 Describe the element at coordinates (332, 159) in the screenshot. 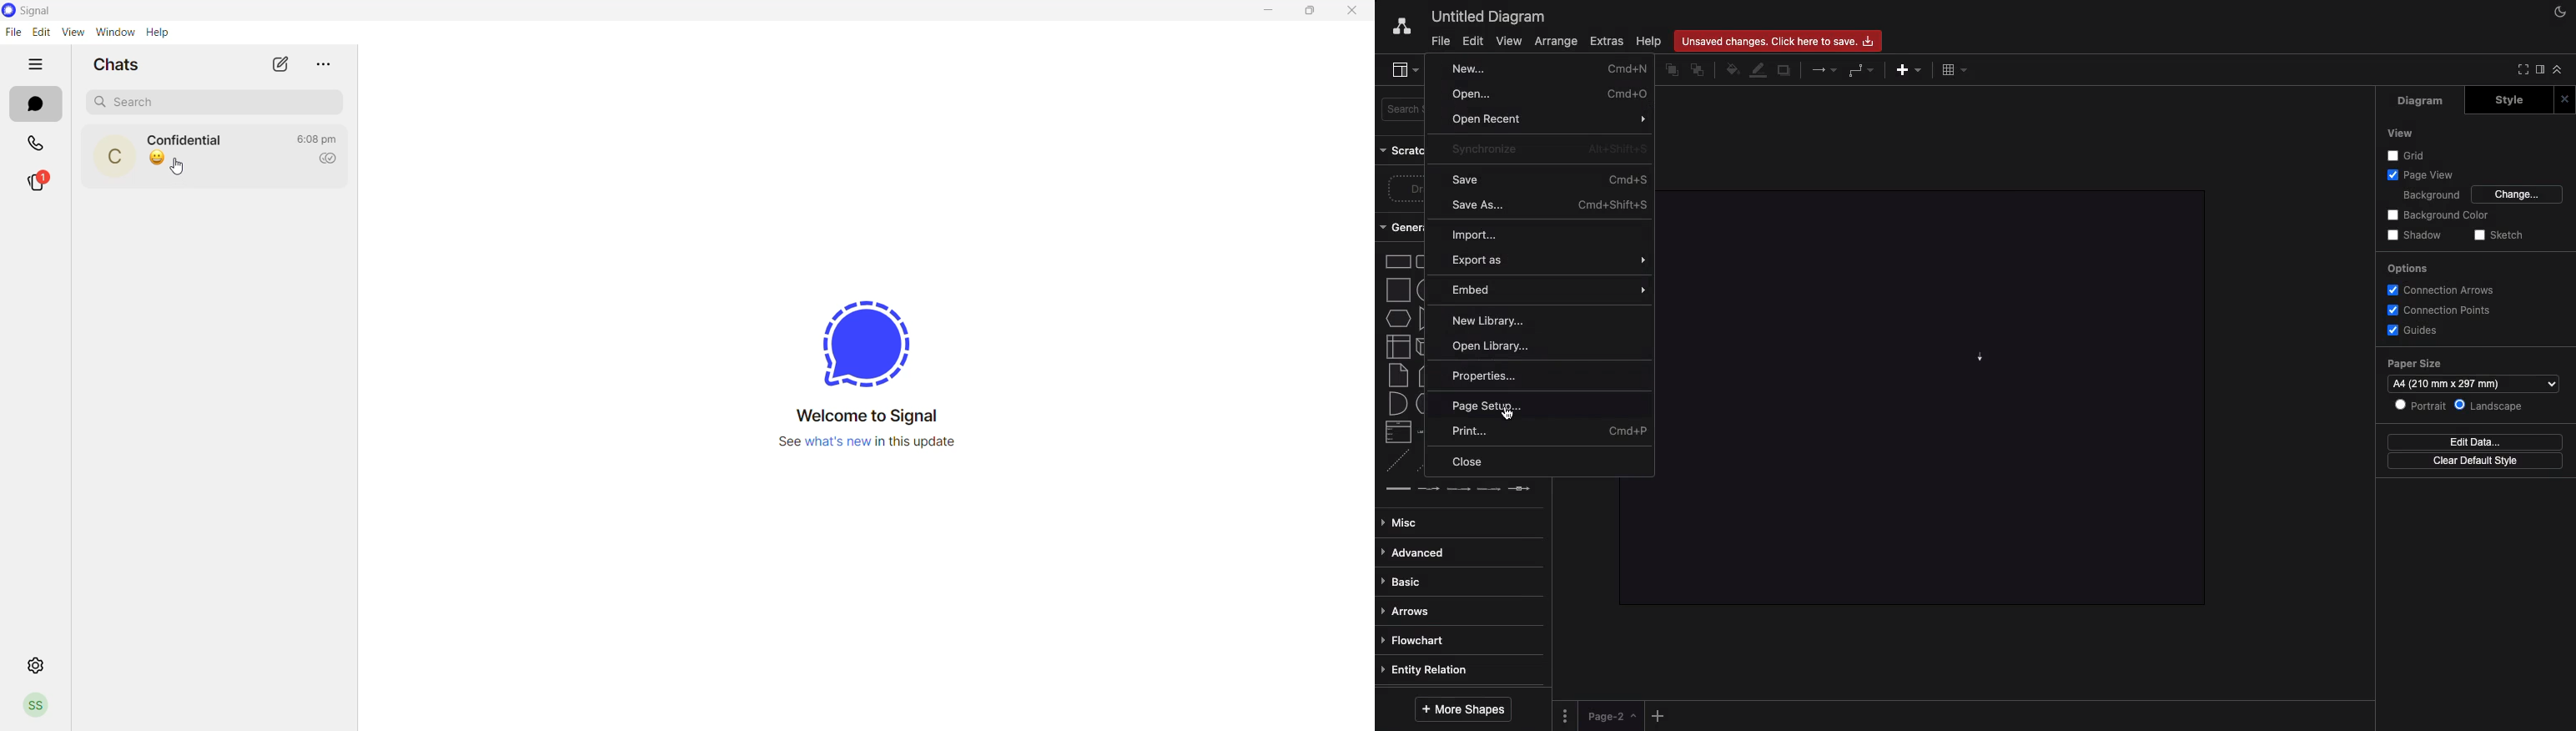

I see `read recipient` at that location.